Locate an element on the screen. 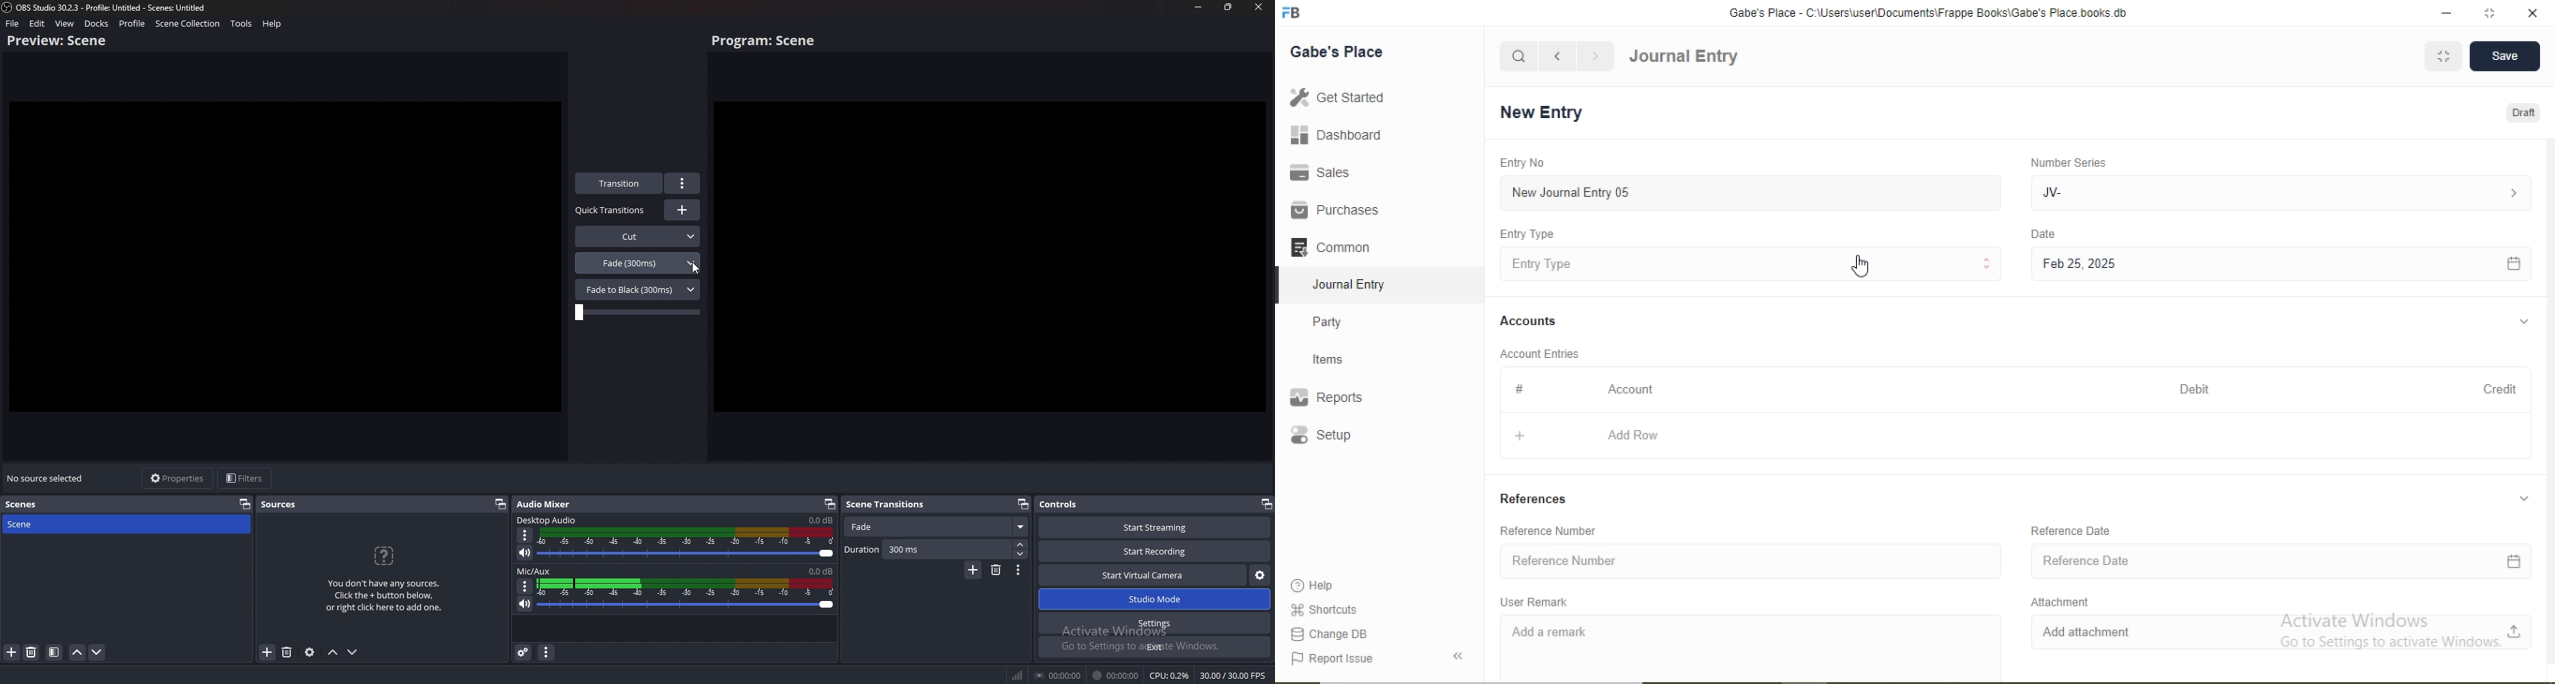  Move sources down is located at coordinates (355, 651).